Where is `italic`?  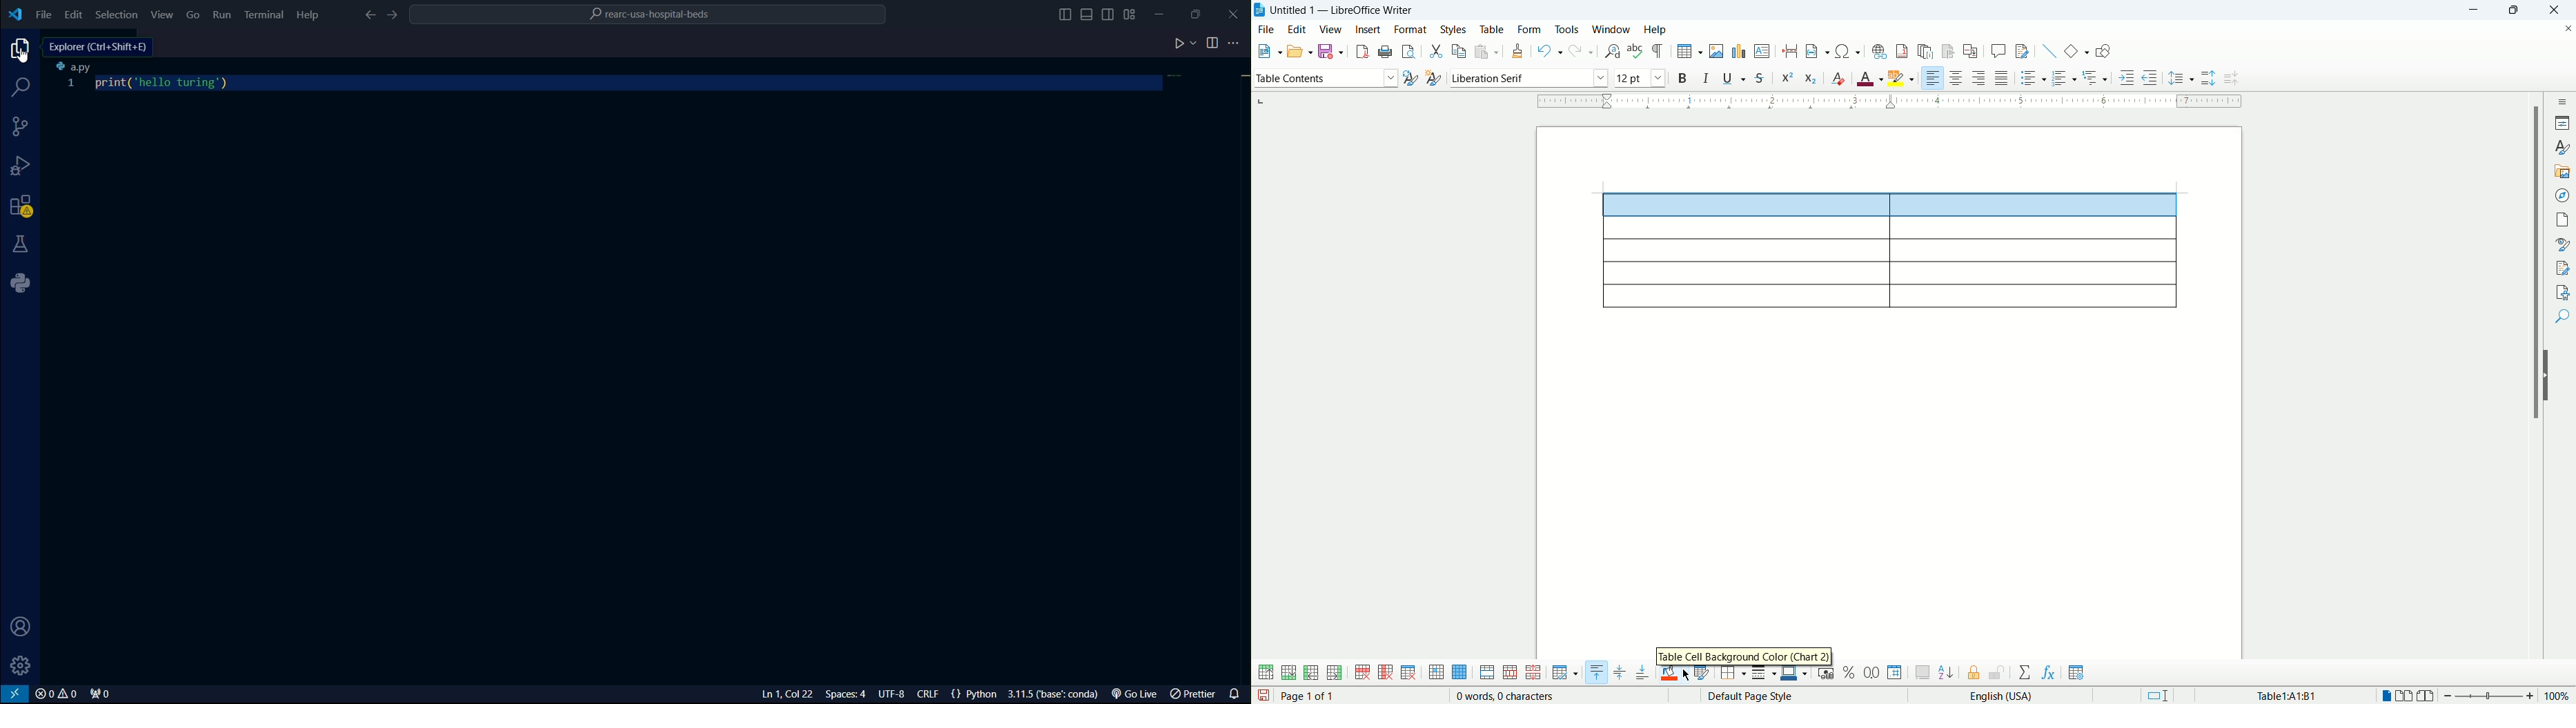
italic is located at coordinates (1709, 77).